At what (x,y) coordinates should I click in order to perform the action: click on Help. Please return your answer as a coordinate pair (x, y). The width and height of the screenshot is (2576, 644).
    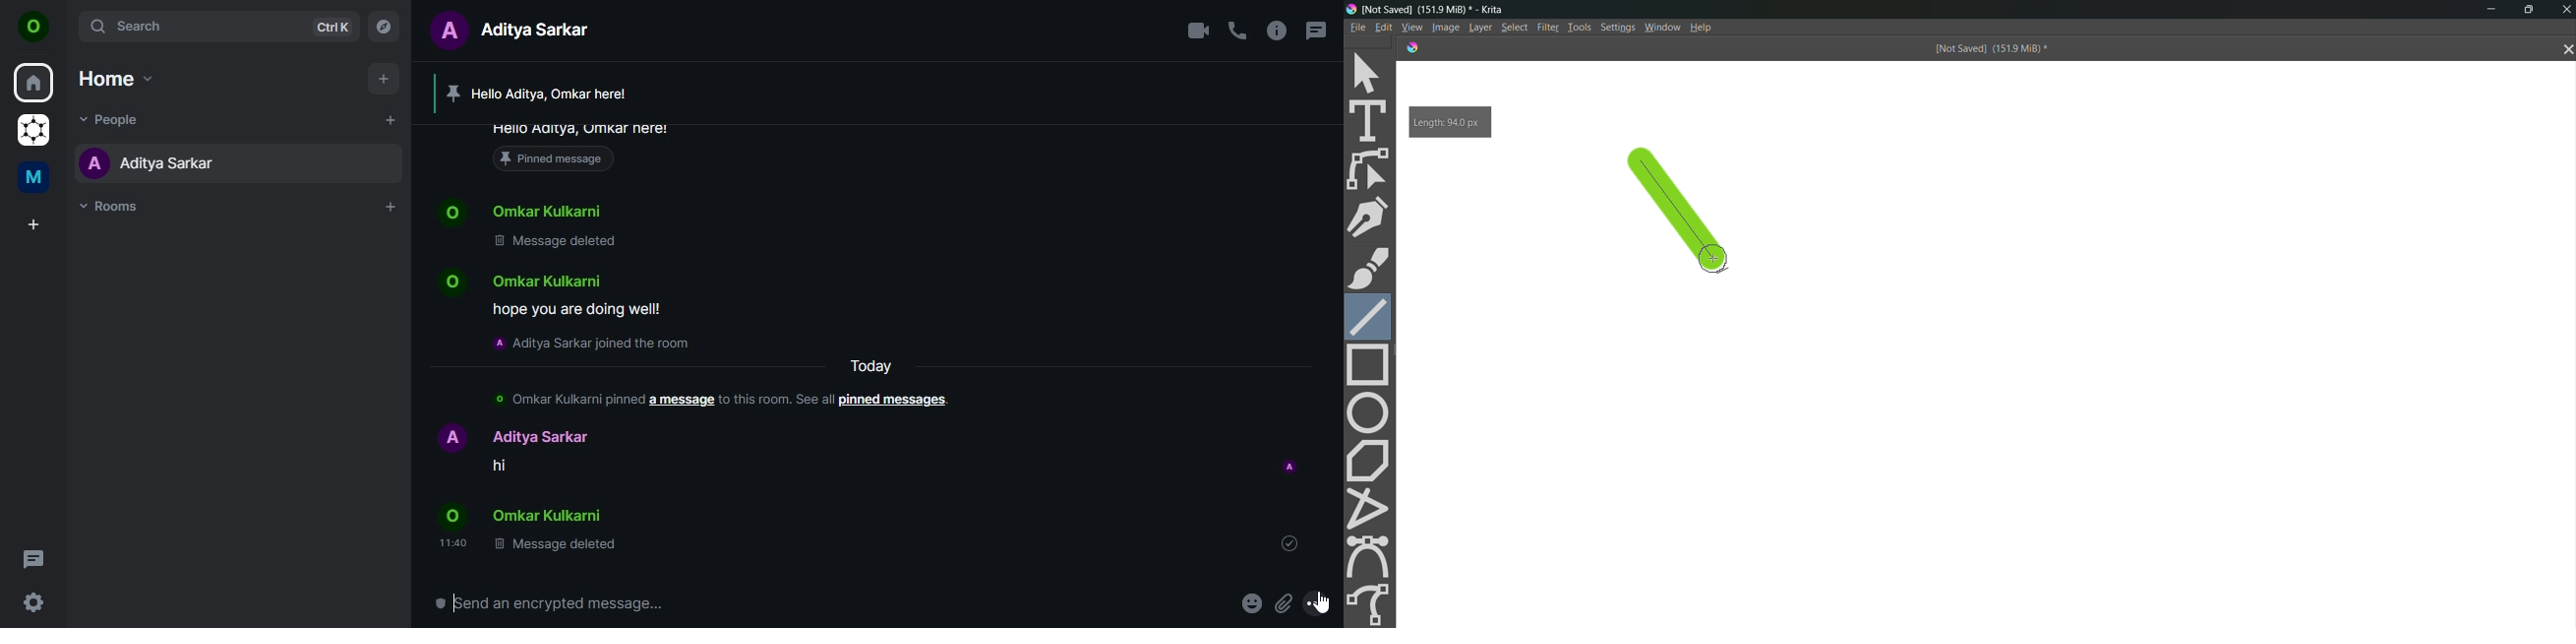
    Looking at the image, I should click on (1707, 27).